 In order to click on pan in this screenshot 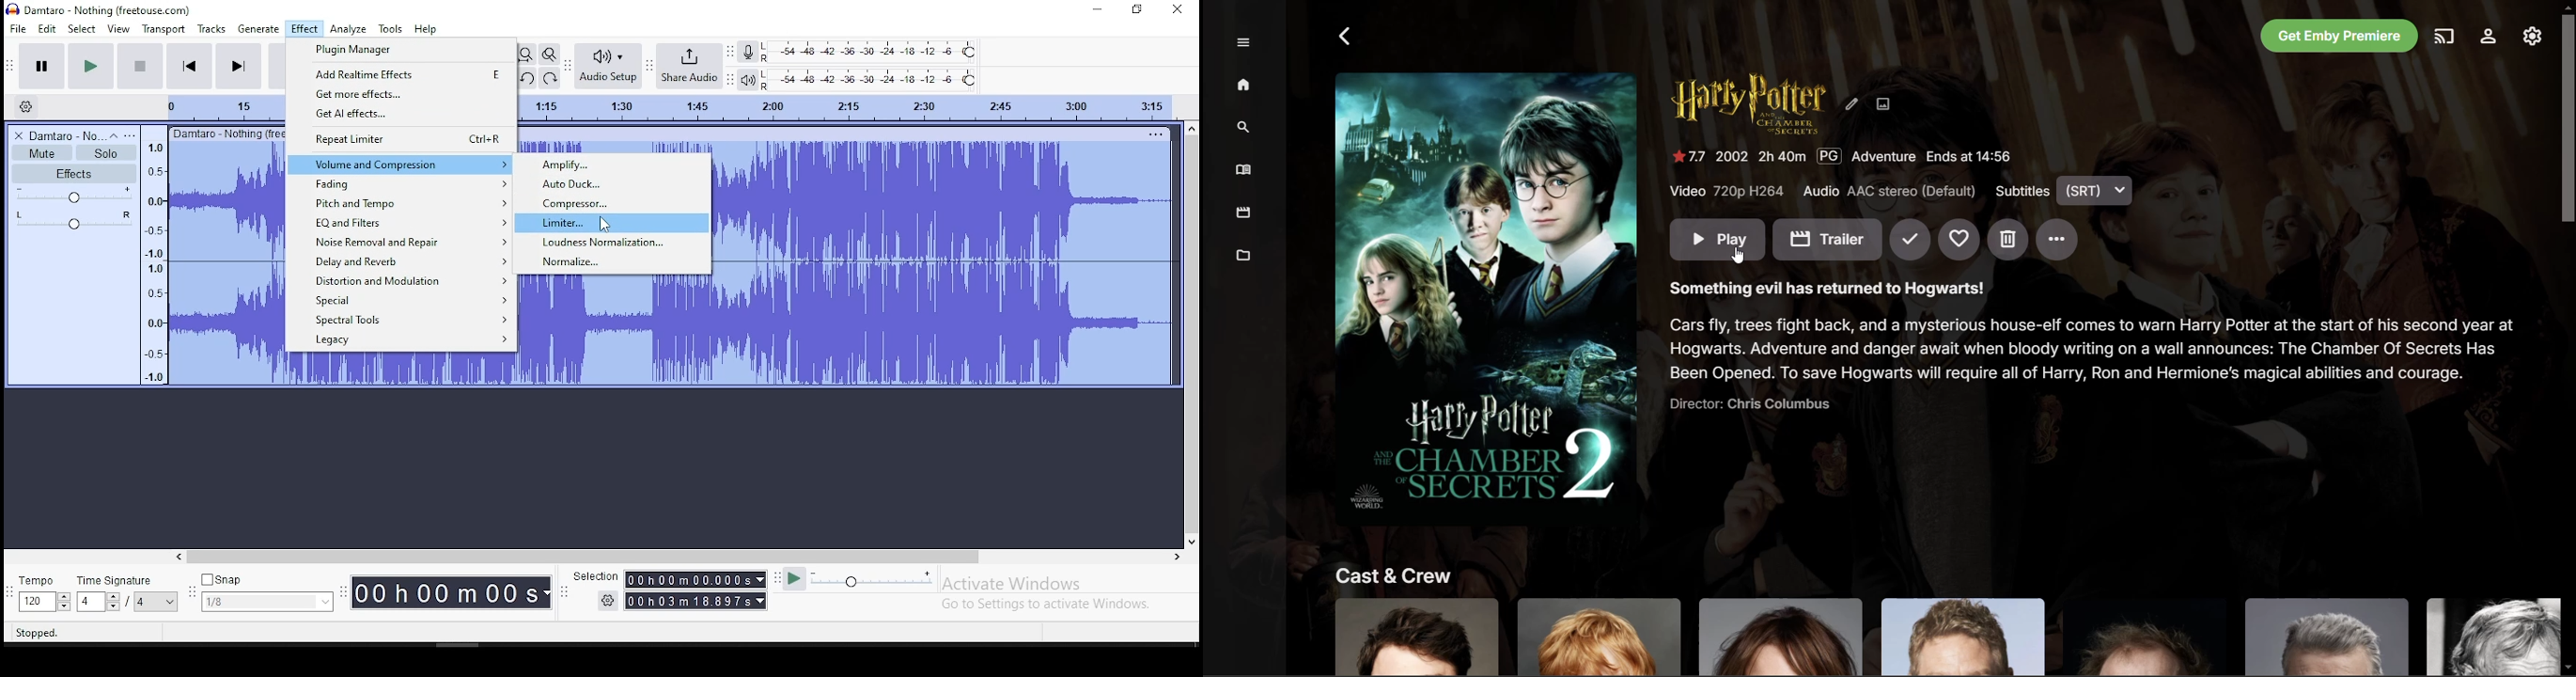, I will do `click(73, 219)`.